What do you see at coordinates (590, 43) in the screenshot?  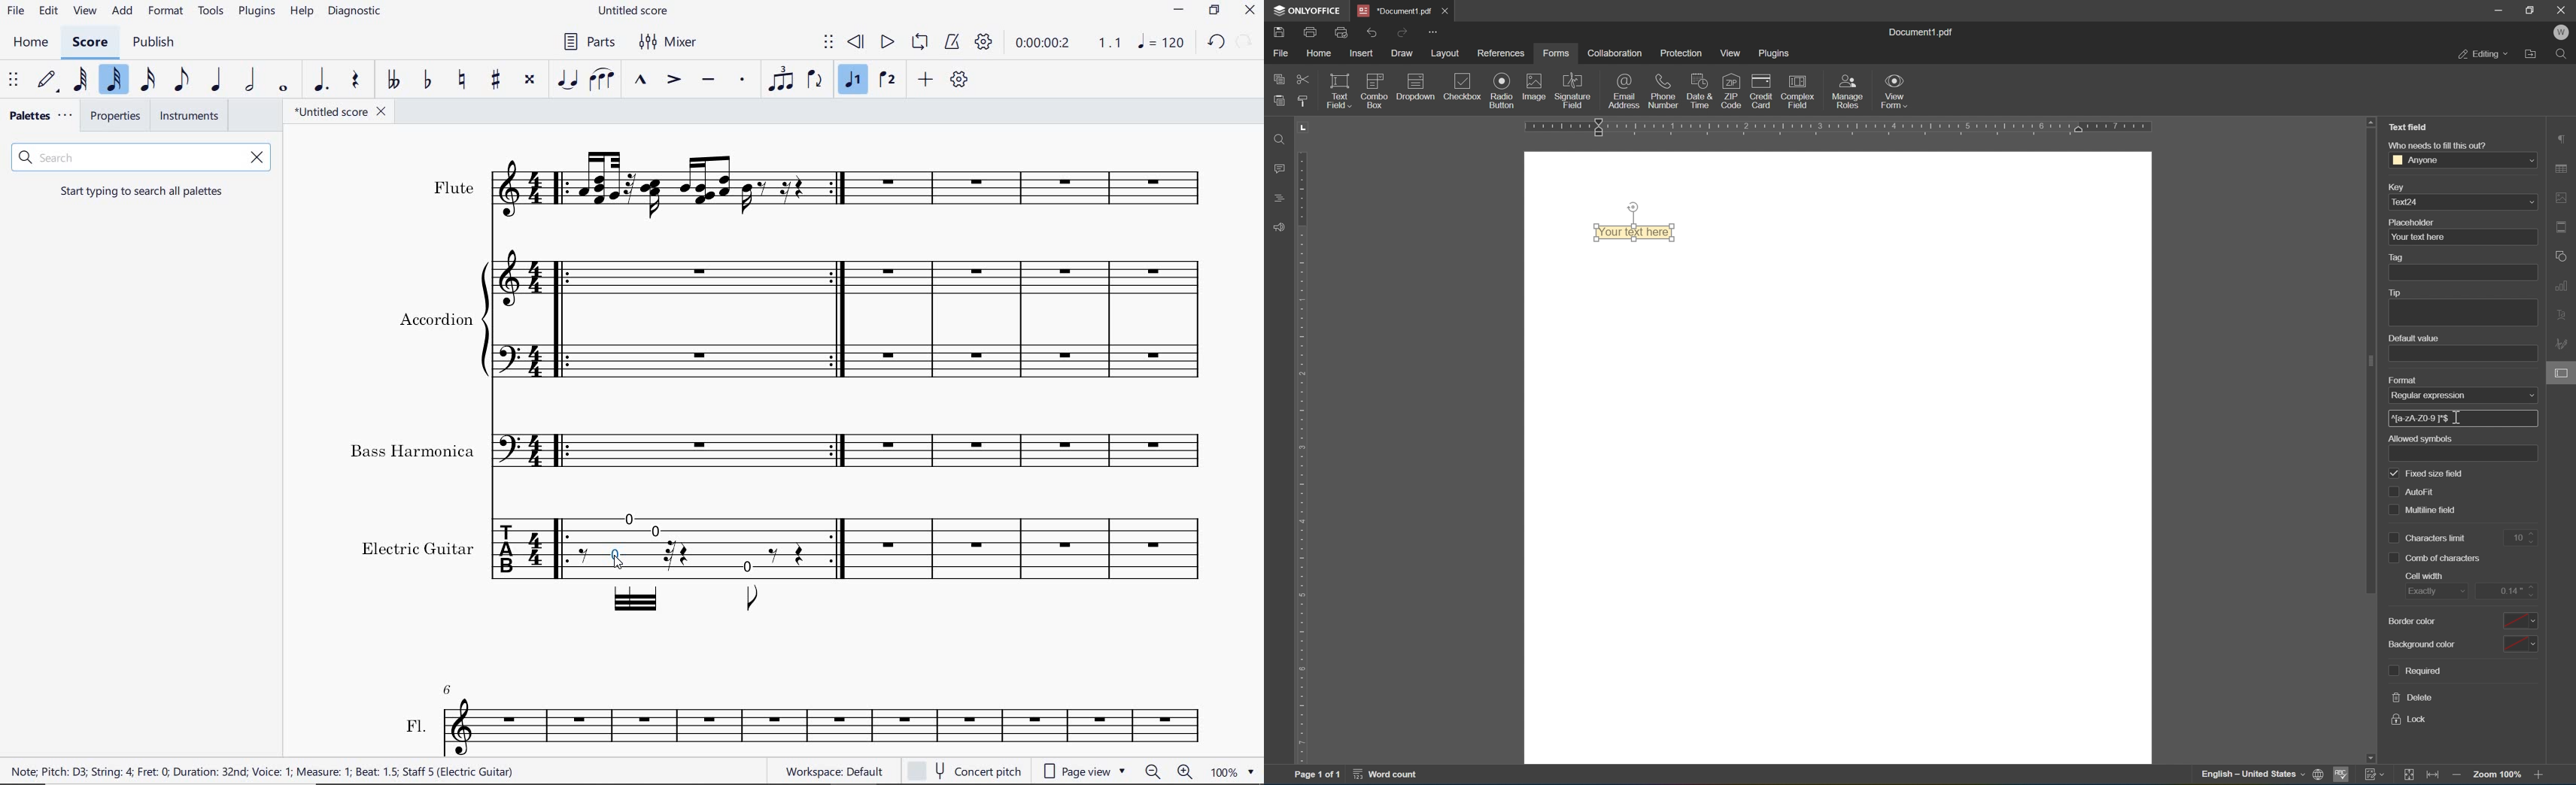 I see `parts` at bounding box center [590, 43].